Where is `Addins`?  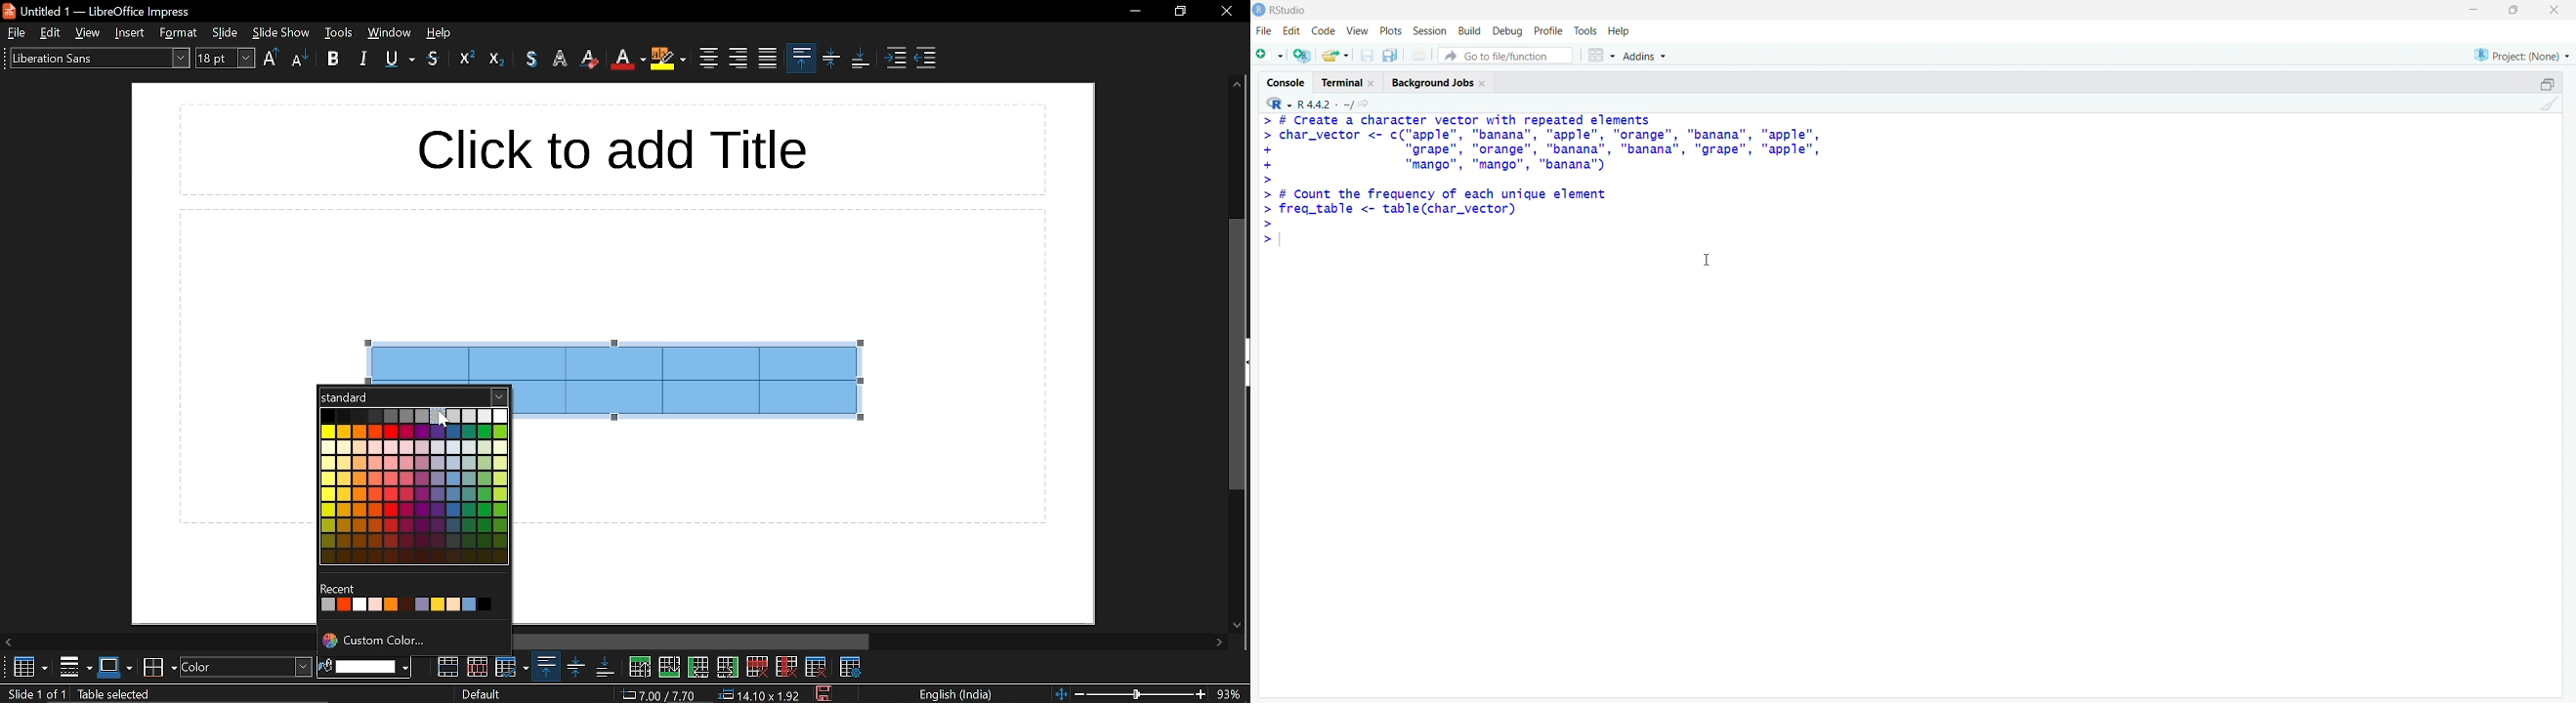
Addins is located at coordinates (1646, 56).